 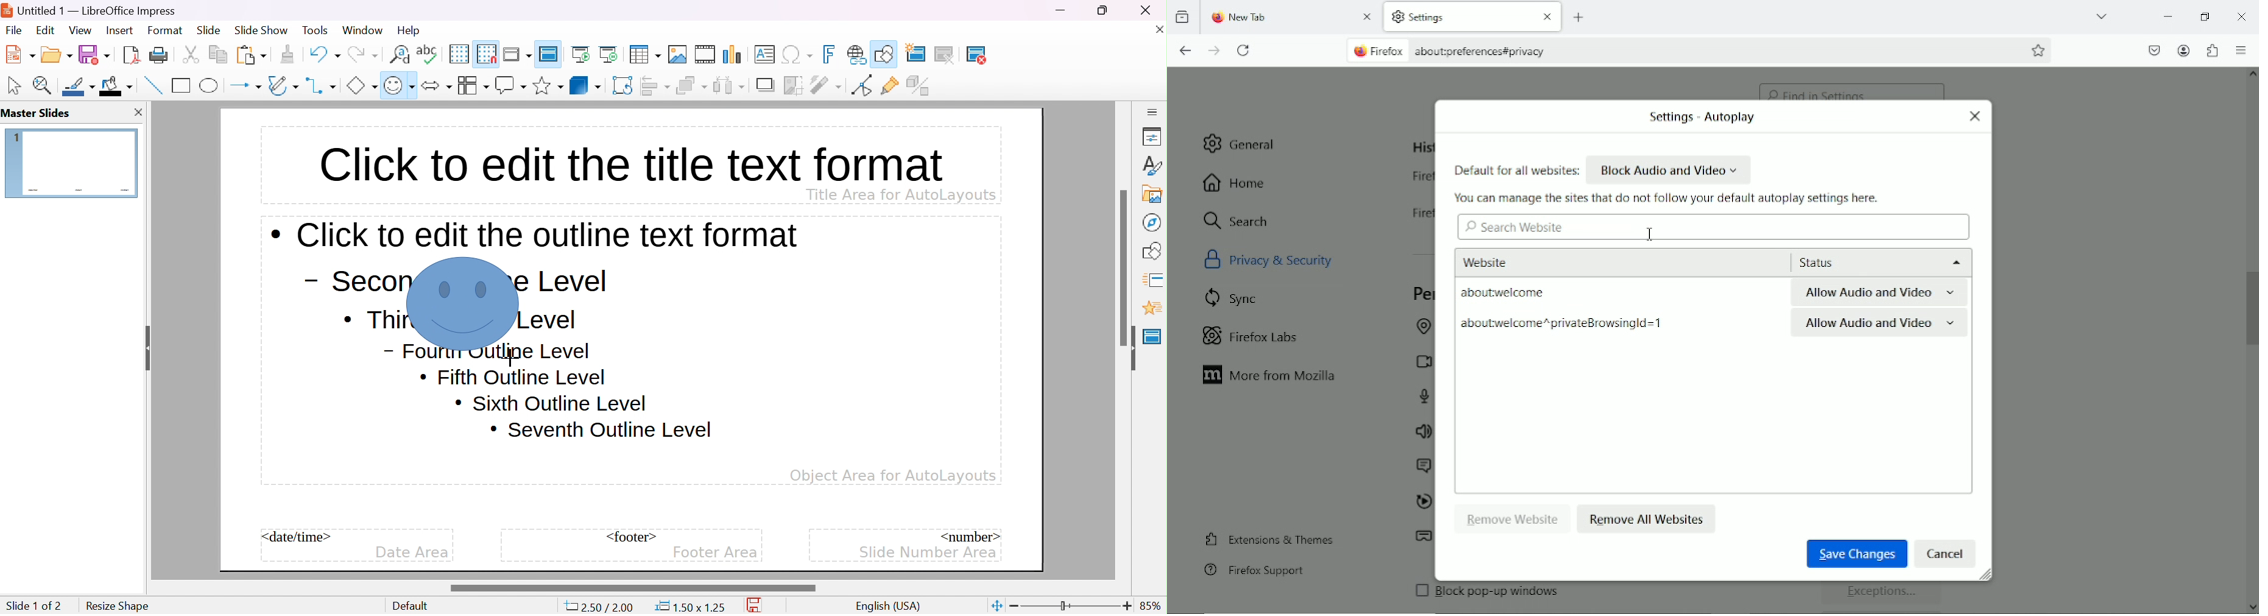 I want to click on view, so click(x=80, y=30).